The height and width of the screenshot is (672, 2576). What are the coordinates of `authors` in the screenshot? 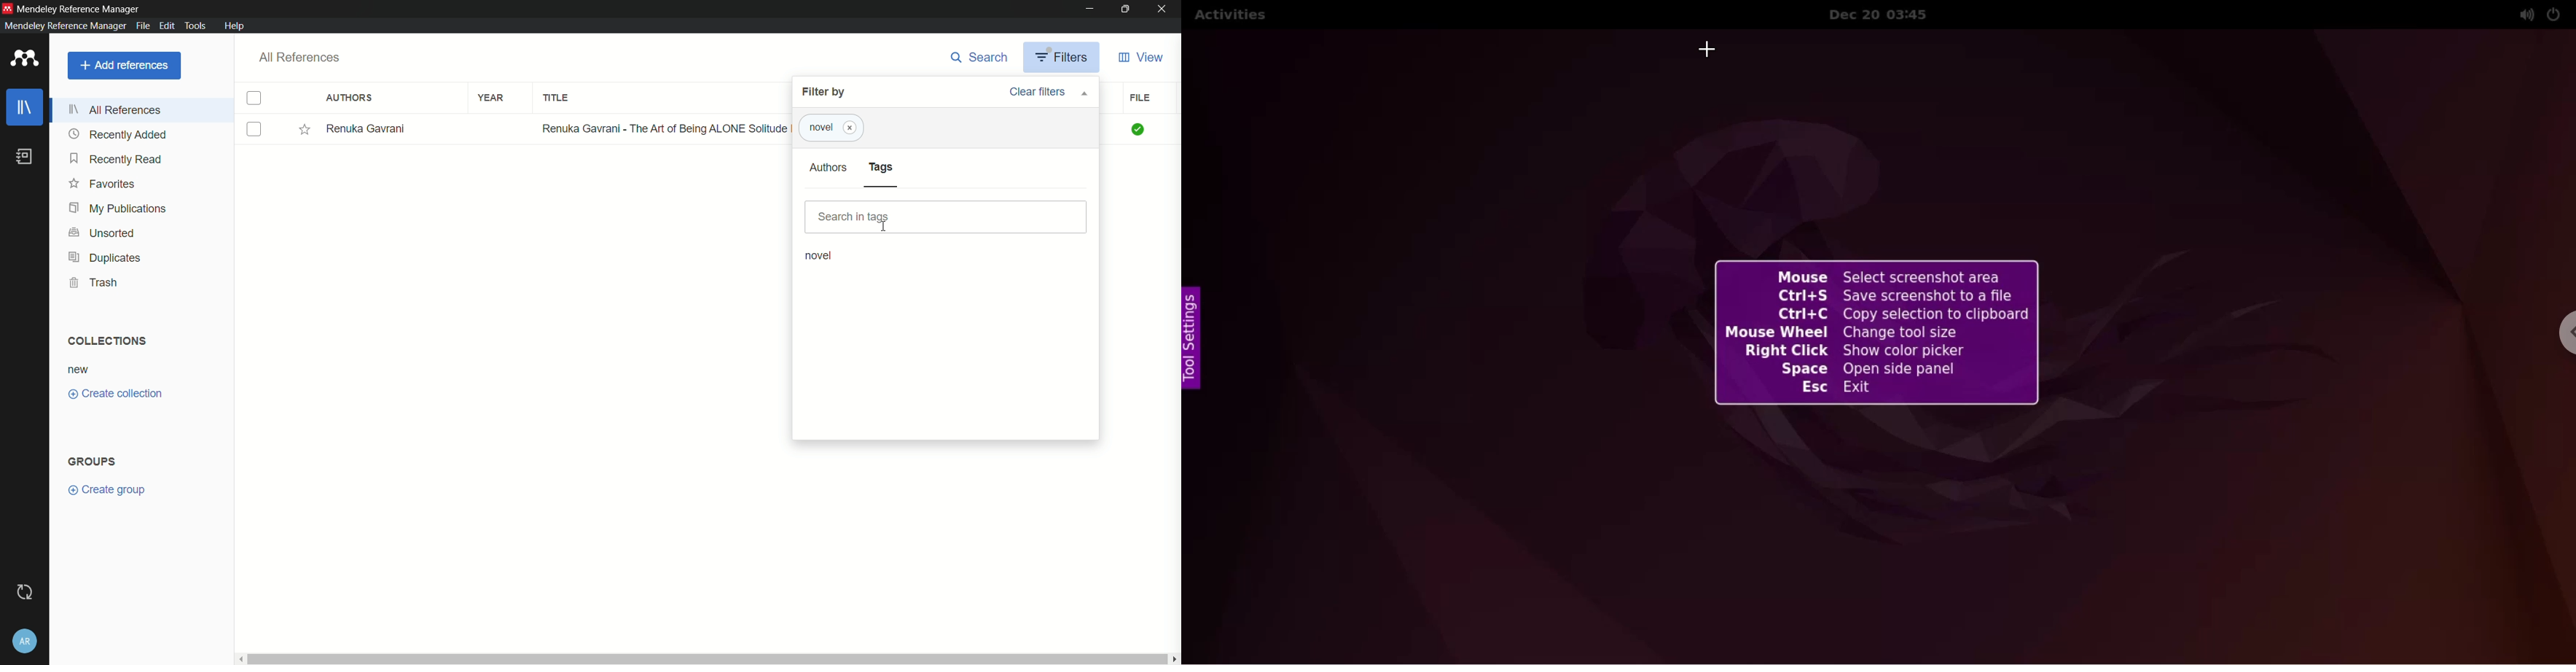 It's located at (828, 167).